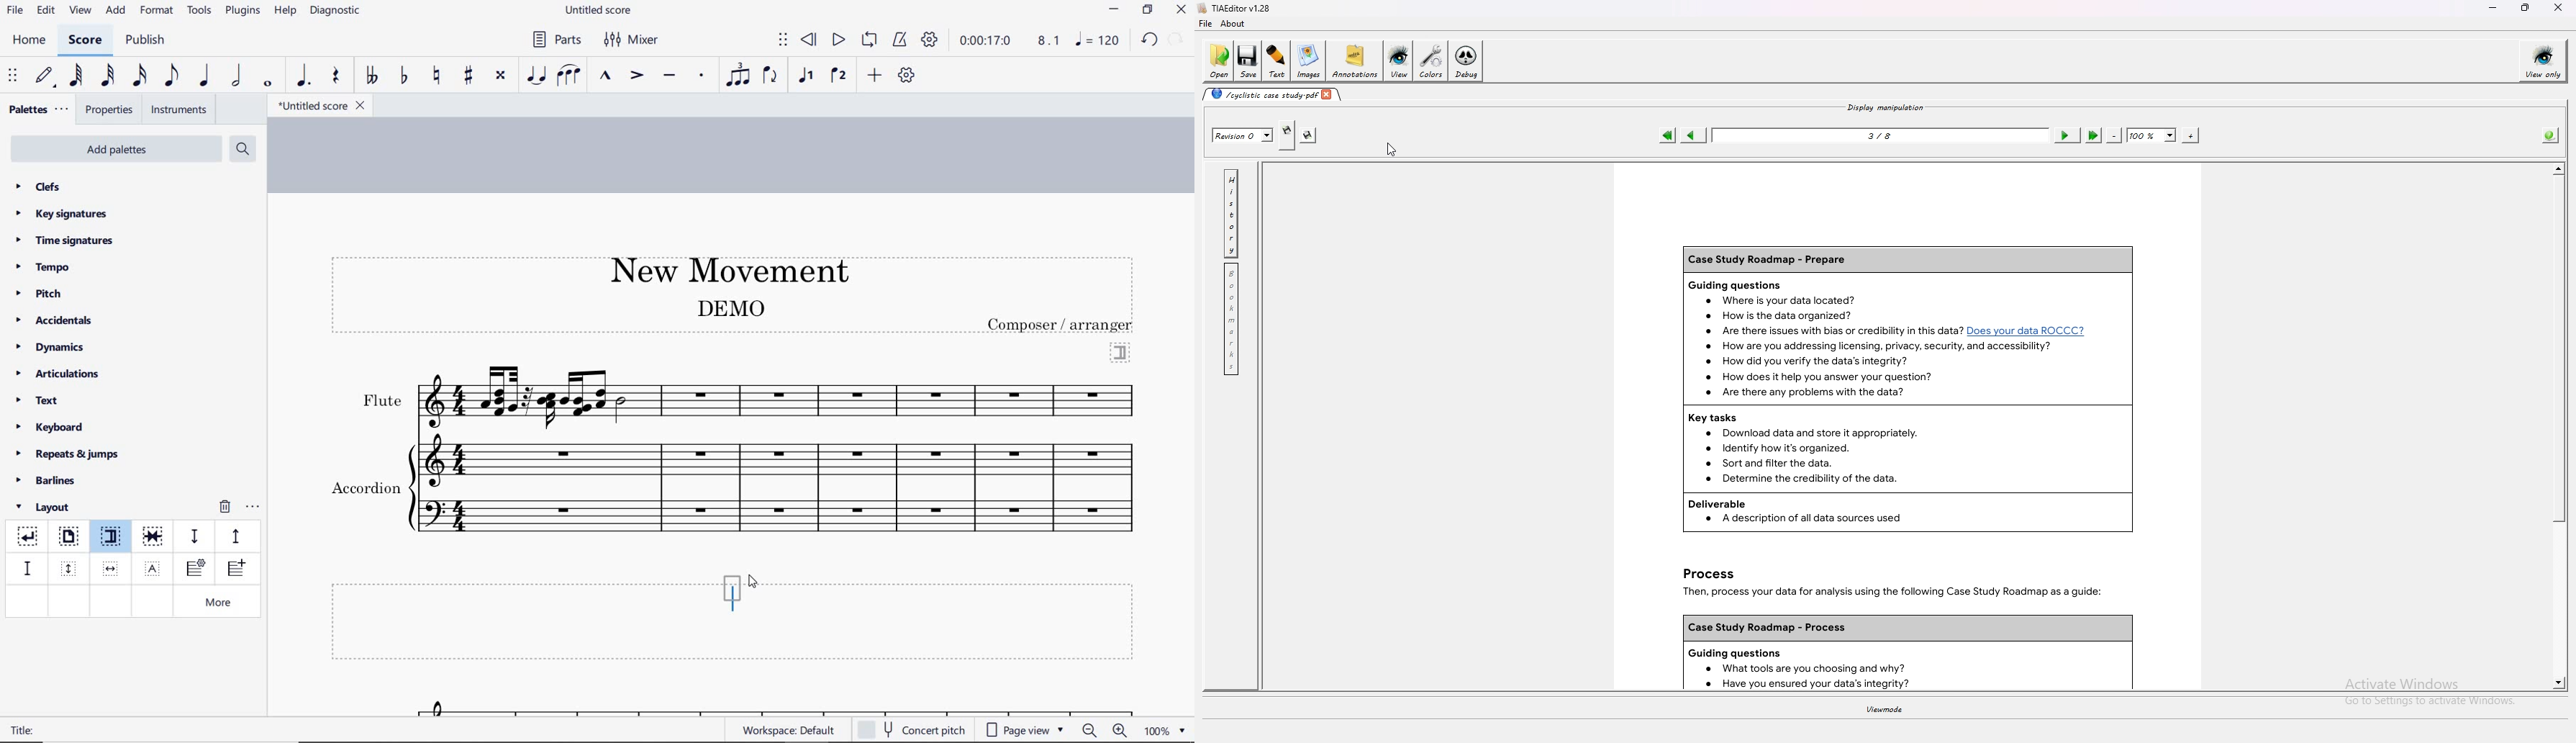 The height and width of the screenshot is (756, 2576). What do you see at coordinates (28, 40) in the screenshot?
I see `home` at bounding box center [28, 40].